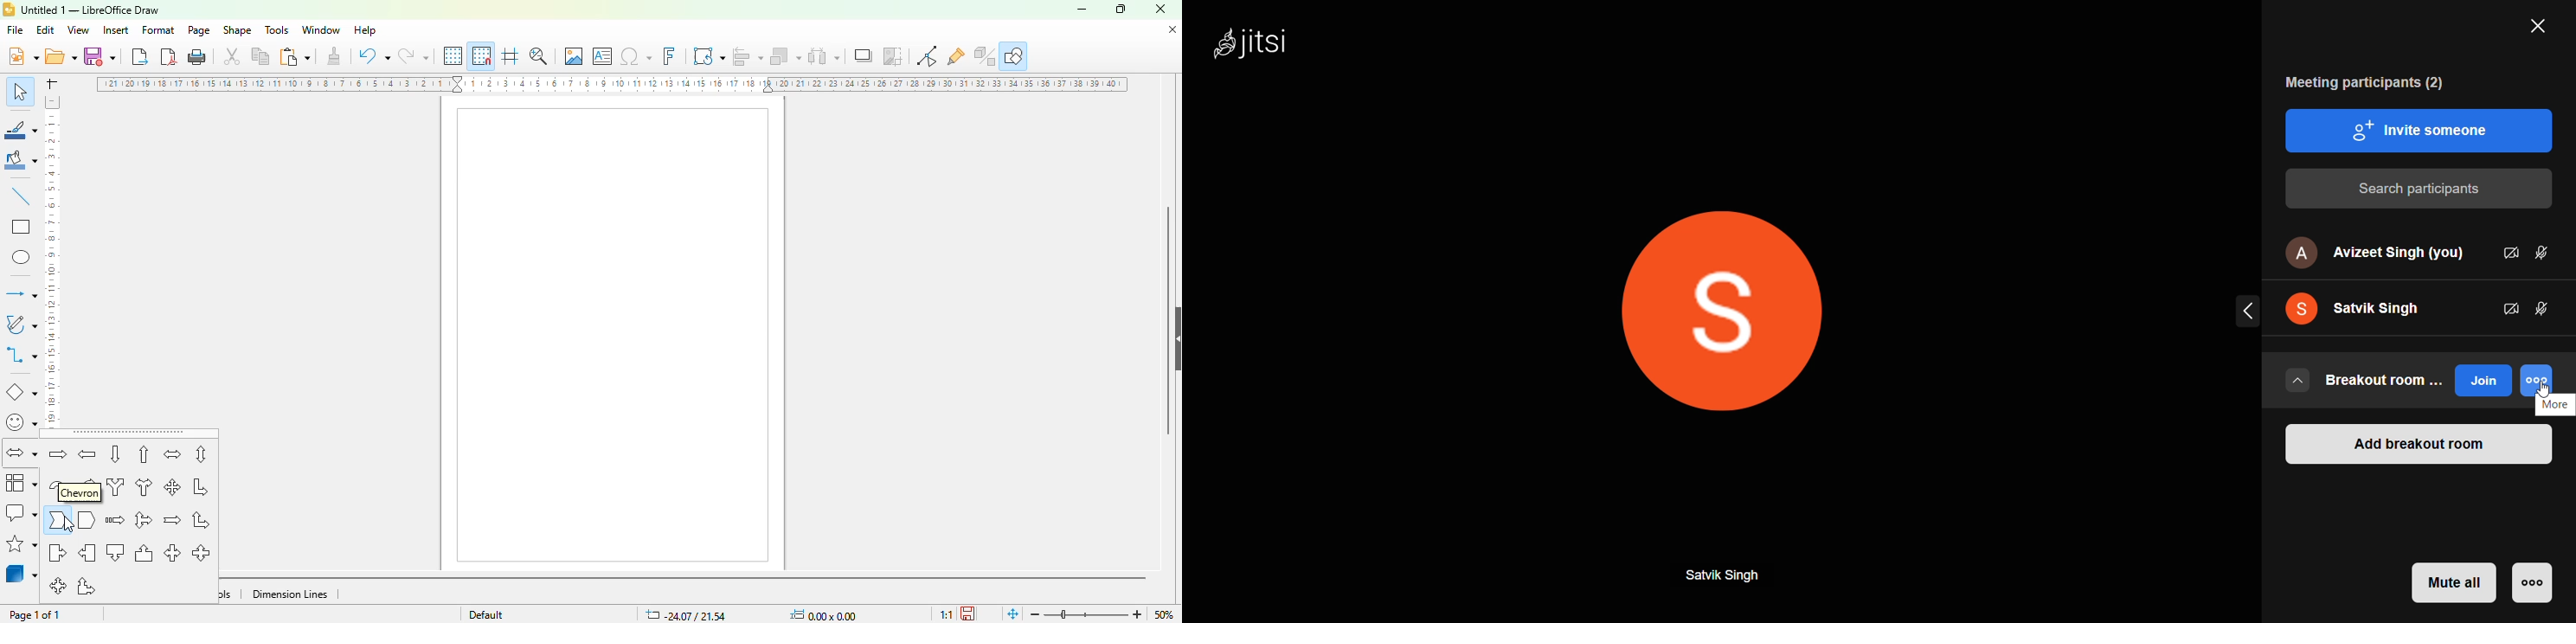 This screenshot has height=644, width=2576. What do you see at coordinates (173, 520) in the screenshot?
I see `notched right arrow` at bounding box center [173, 520].